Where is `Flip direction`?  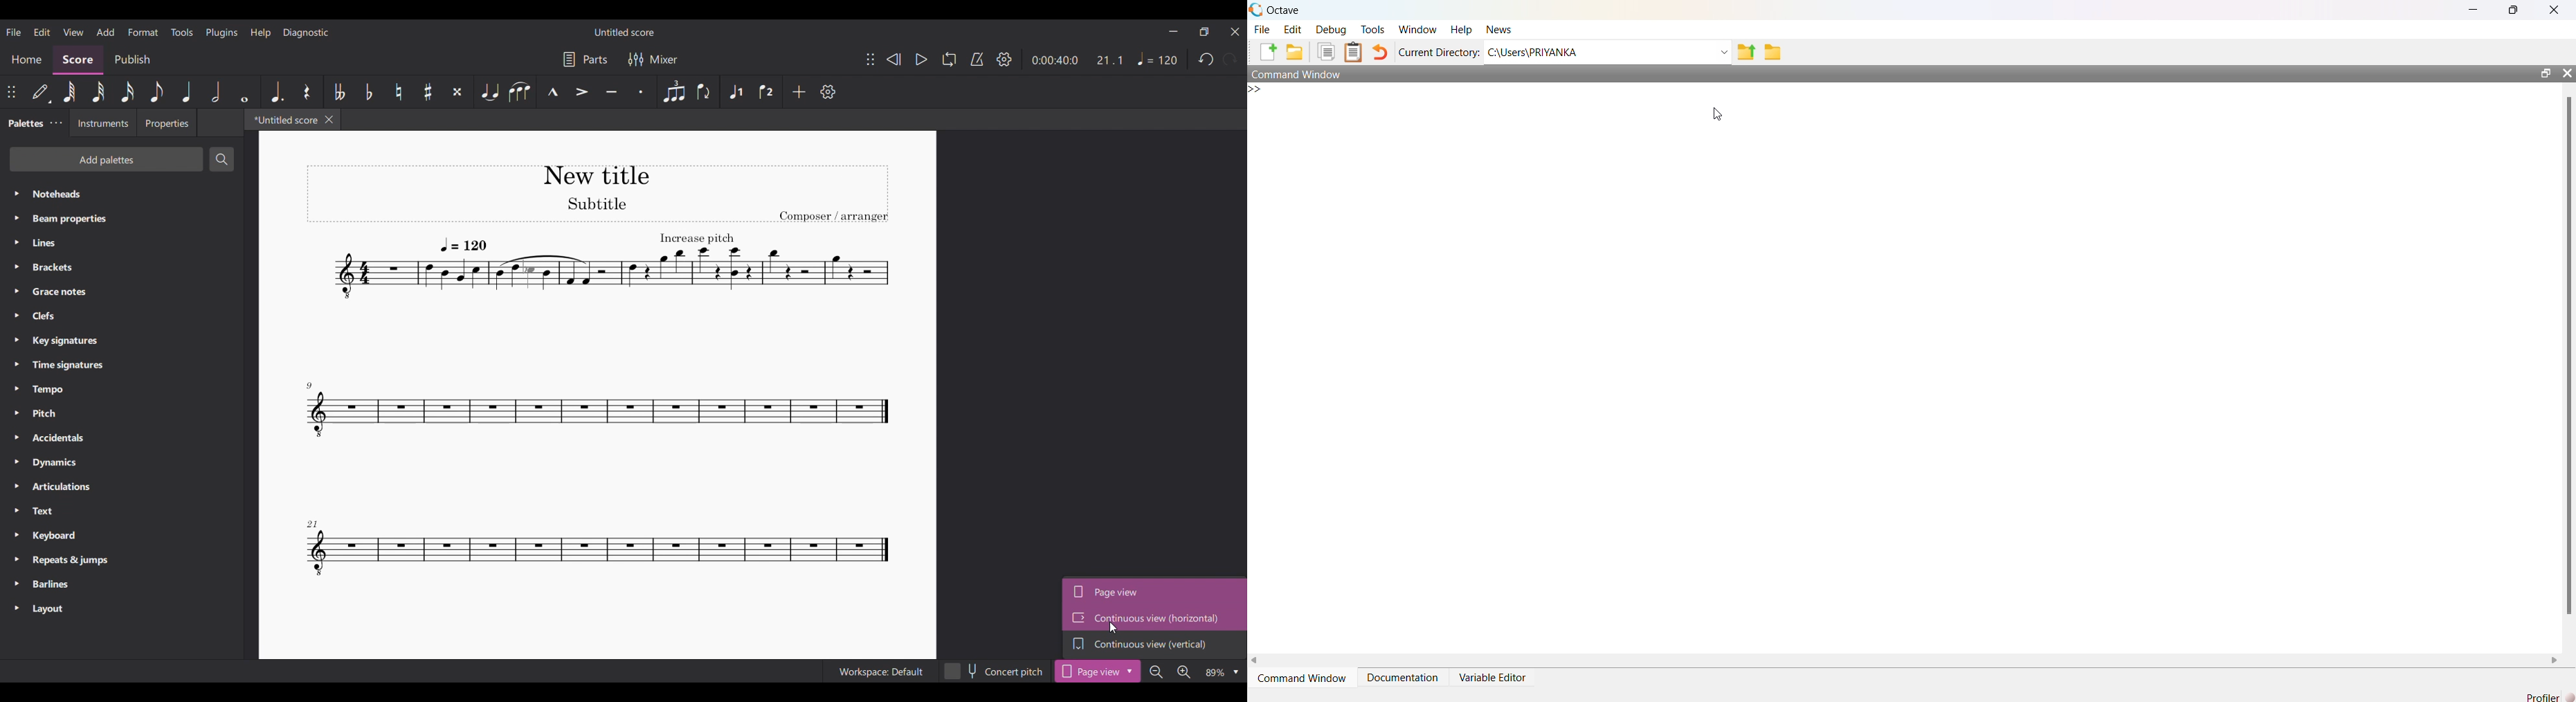 Flip direction is located at coordinates (706, 92).